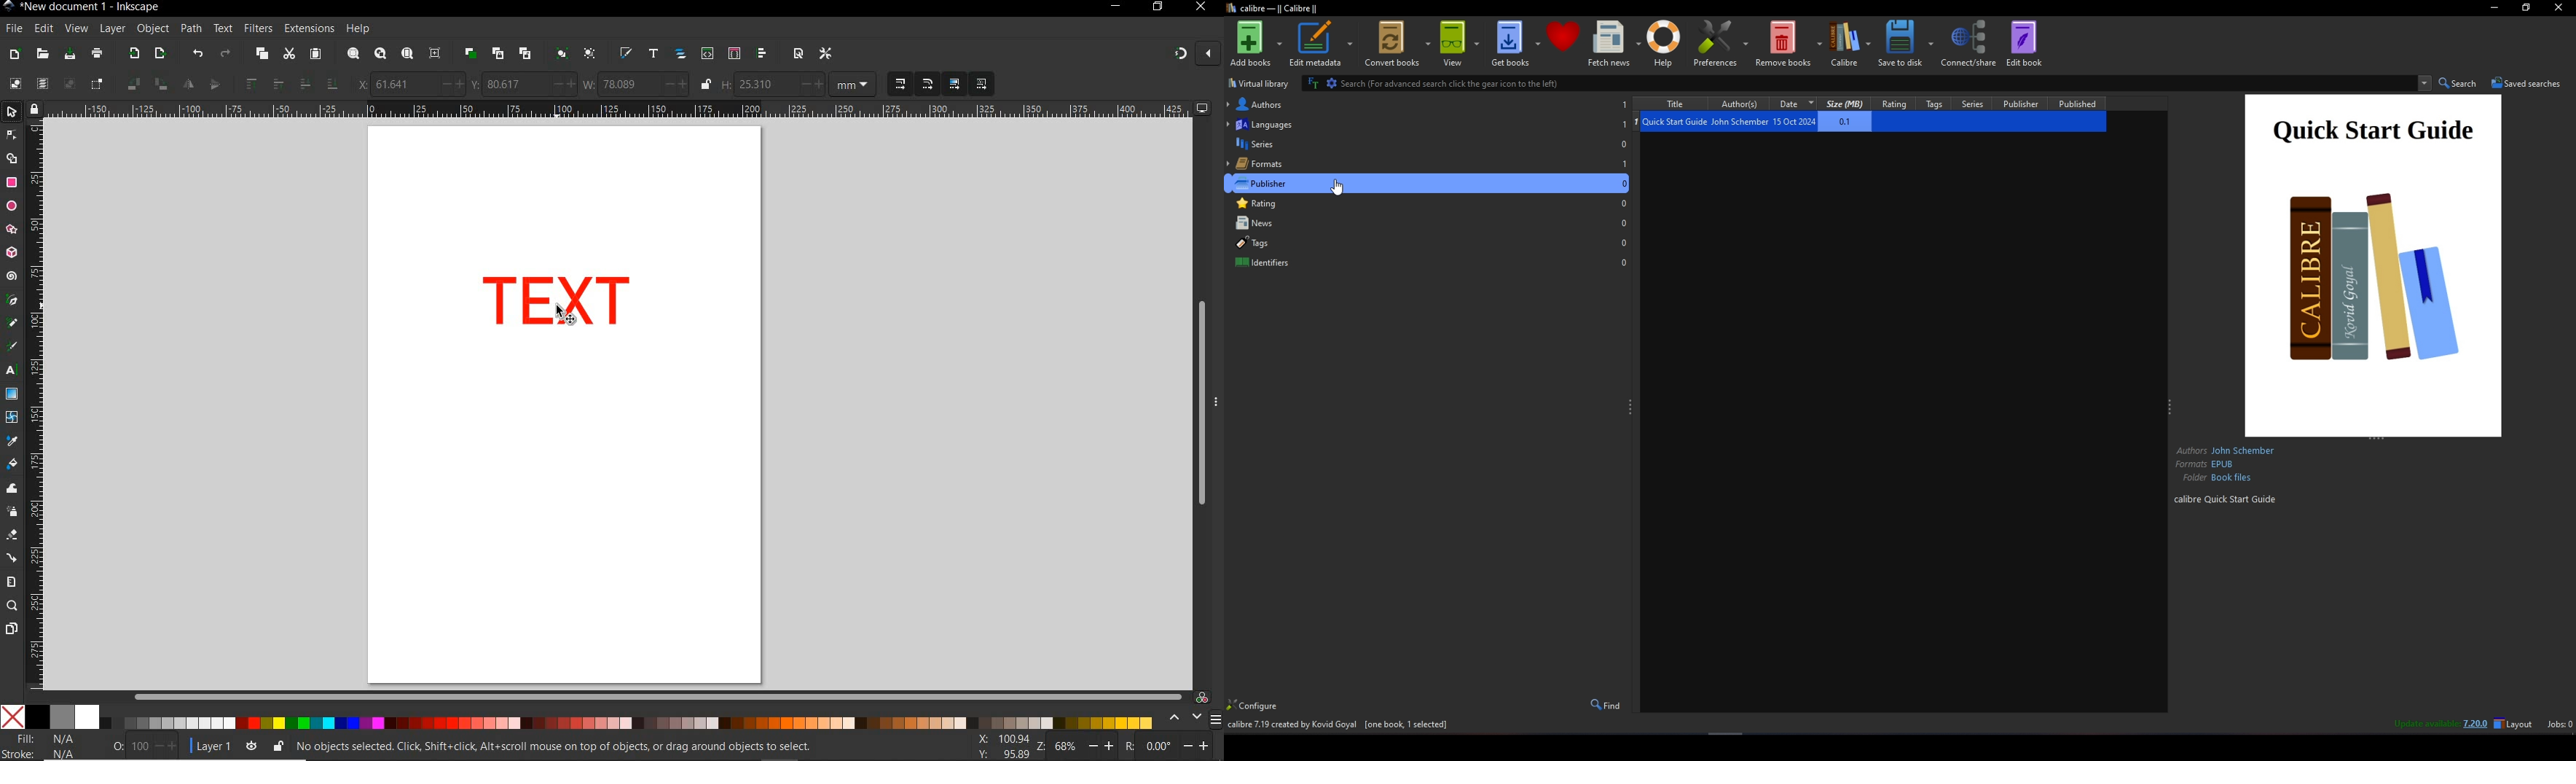 The image size is (2576, 784). I want to click on Layout settings, so click(2515, 724).